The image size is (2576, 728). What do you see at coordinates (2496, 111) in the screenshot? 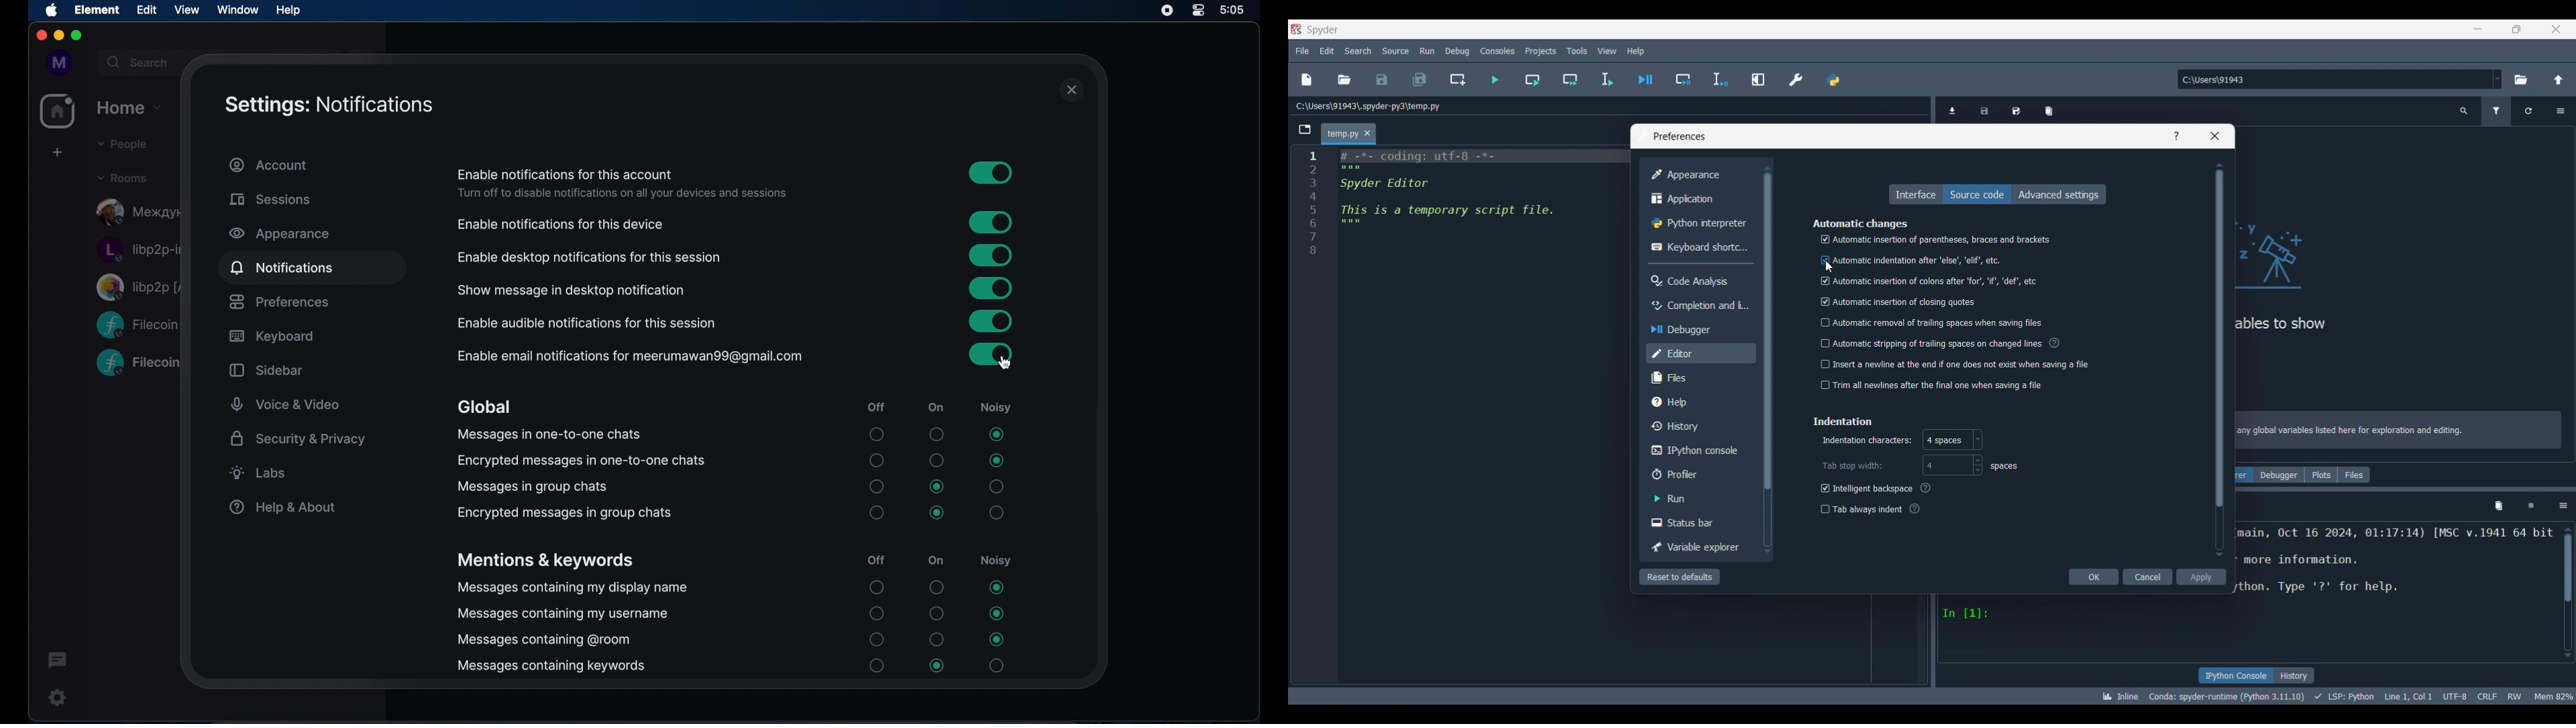
I see `Filter variables` at bounding box center [2496, 111].